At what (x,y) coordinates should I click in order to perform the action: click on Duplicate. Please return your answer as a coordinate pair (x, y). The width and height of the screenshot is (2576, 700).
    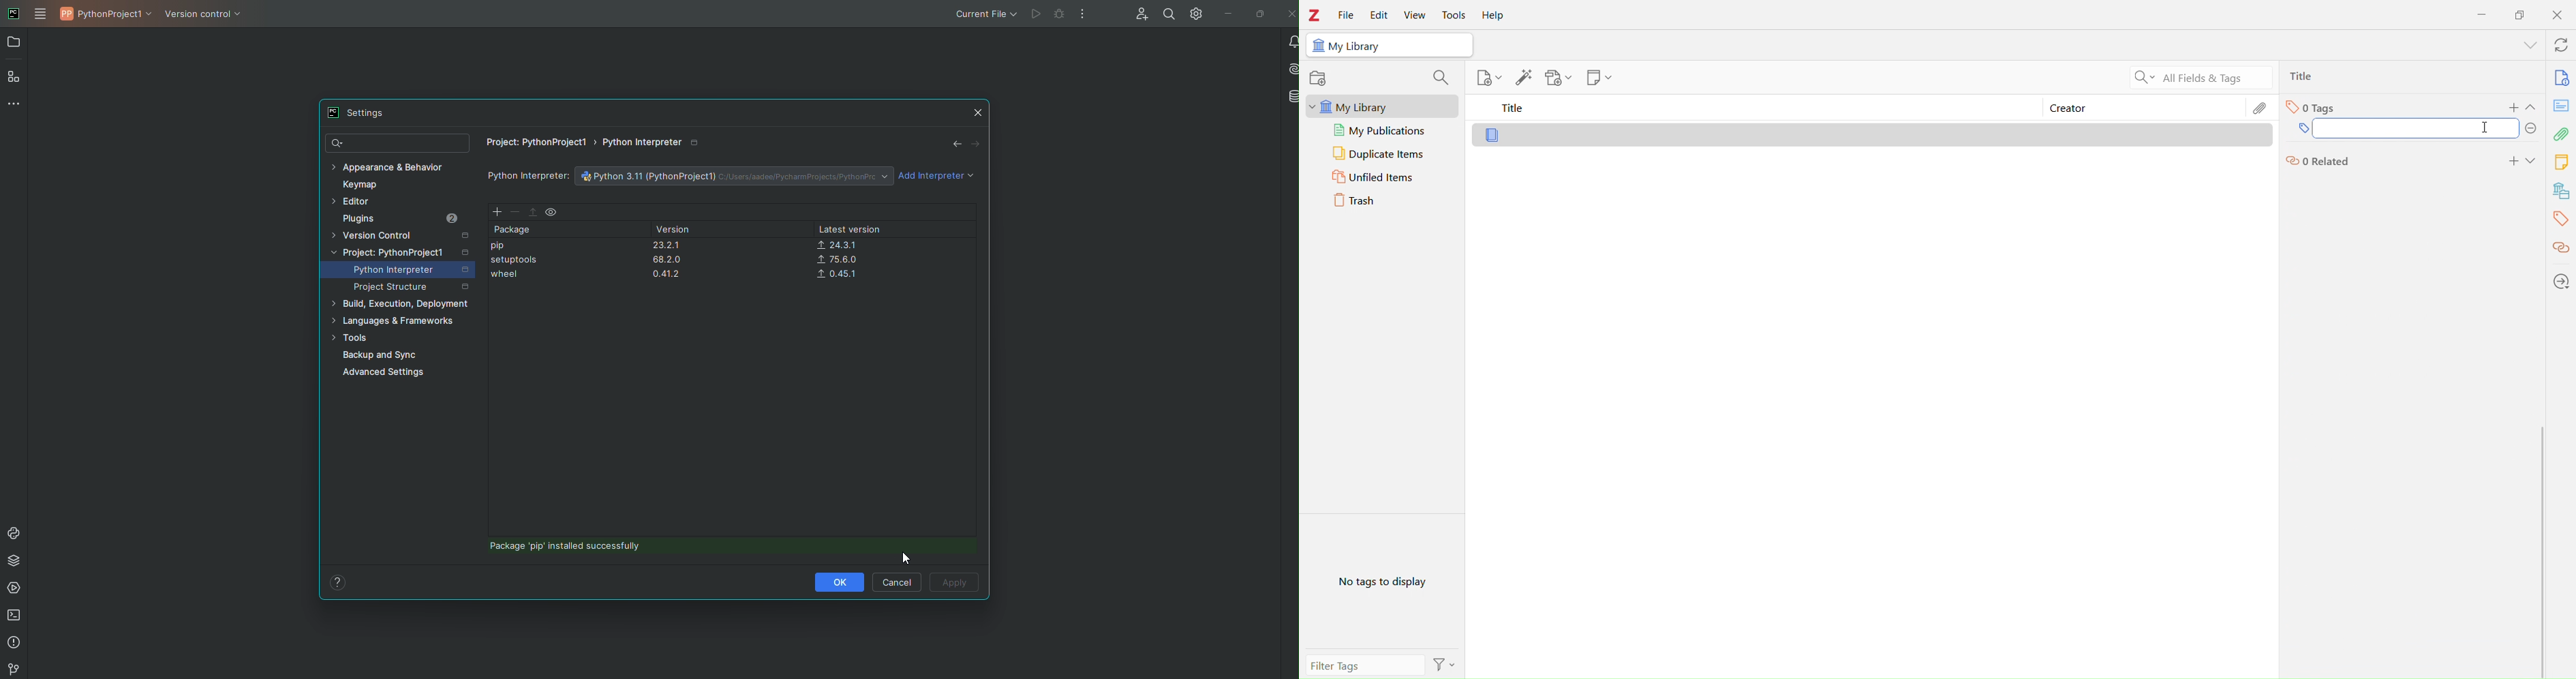
    Looking at the image, I should click on (2523, 15).